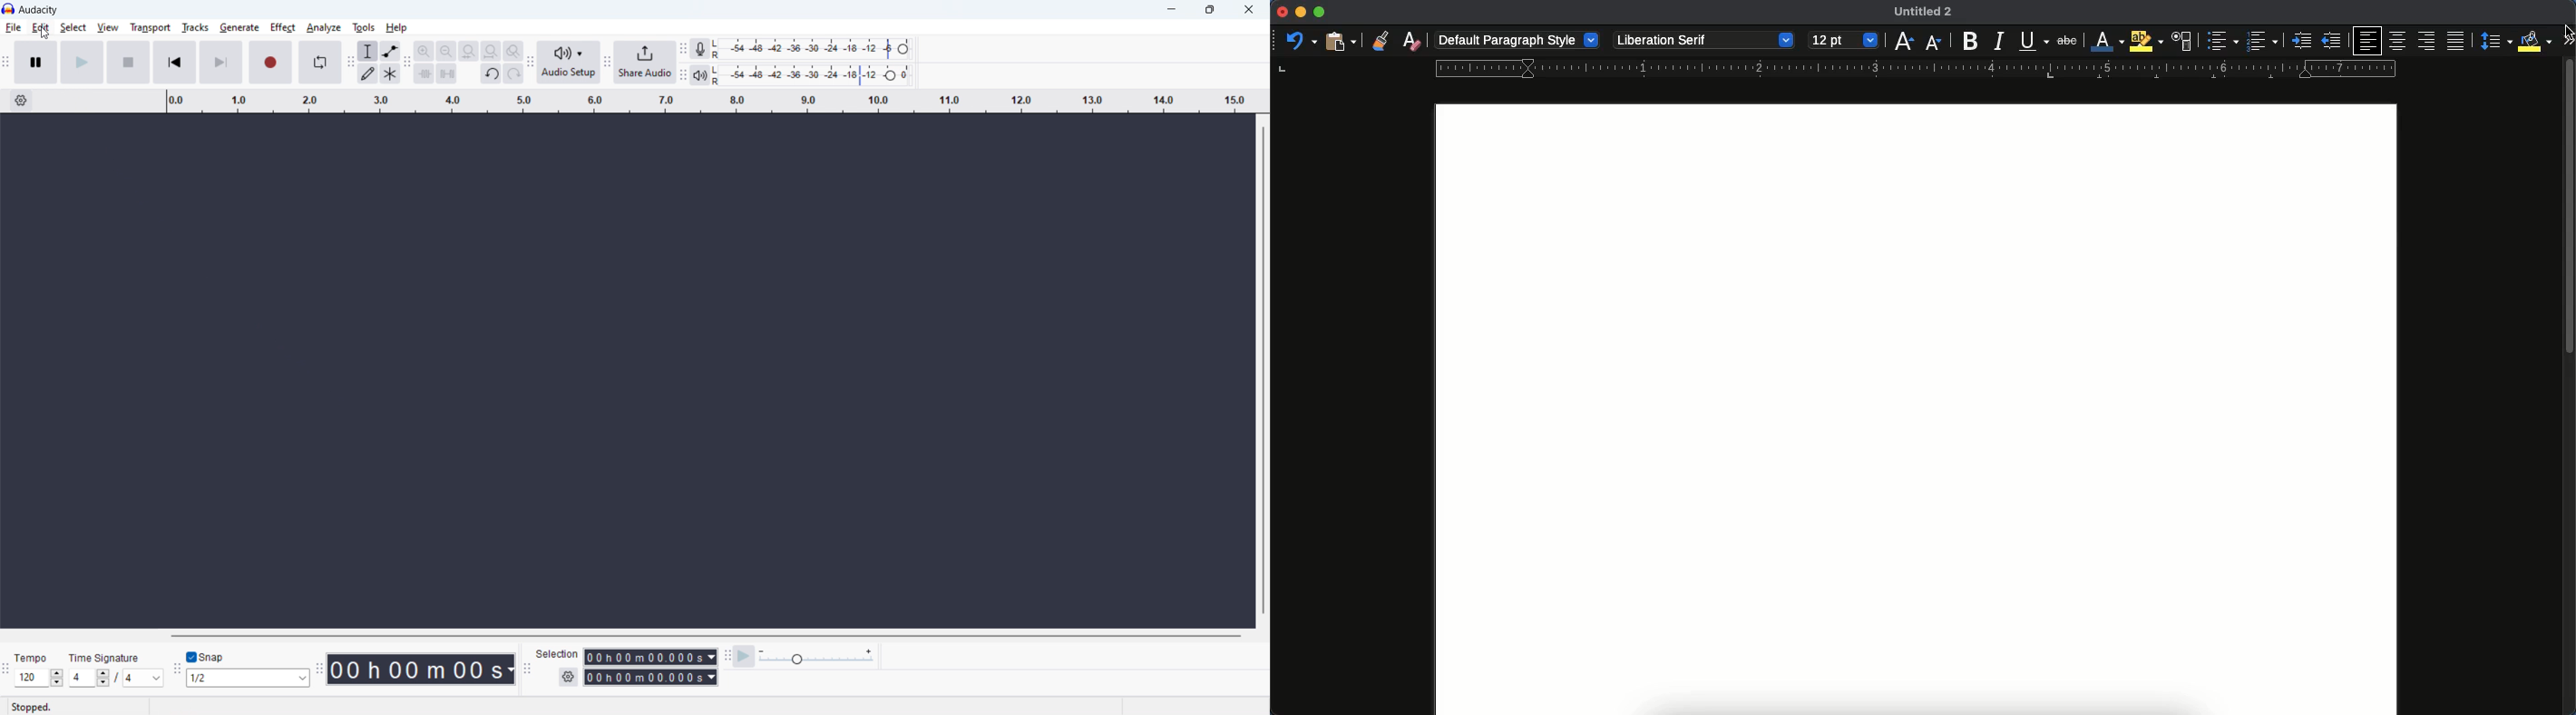  What do you see at coordinates (320, 62) in the screenshot?
I see `enable loop` at bounding box center [320, 62].